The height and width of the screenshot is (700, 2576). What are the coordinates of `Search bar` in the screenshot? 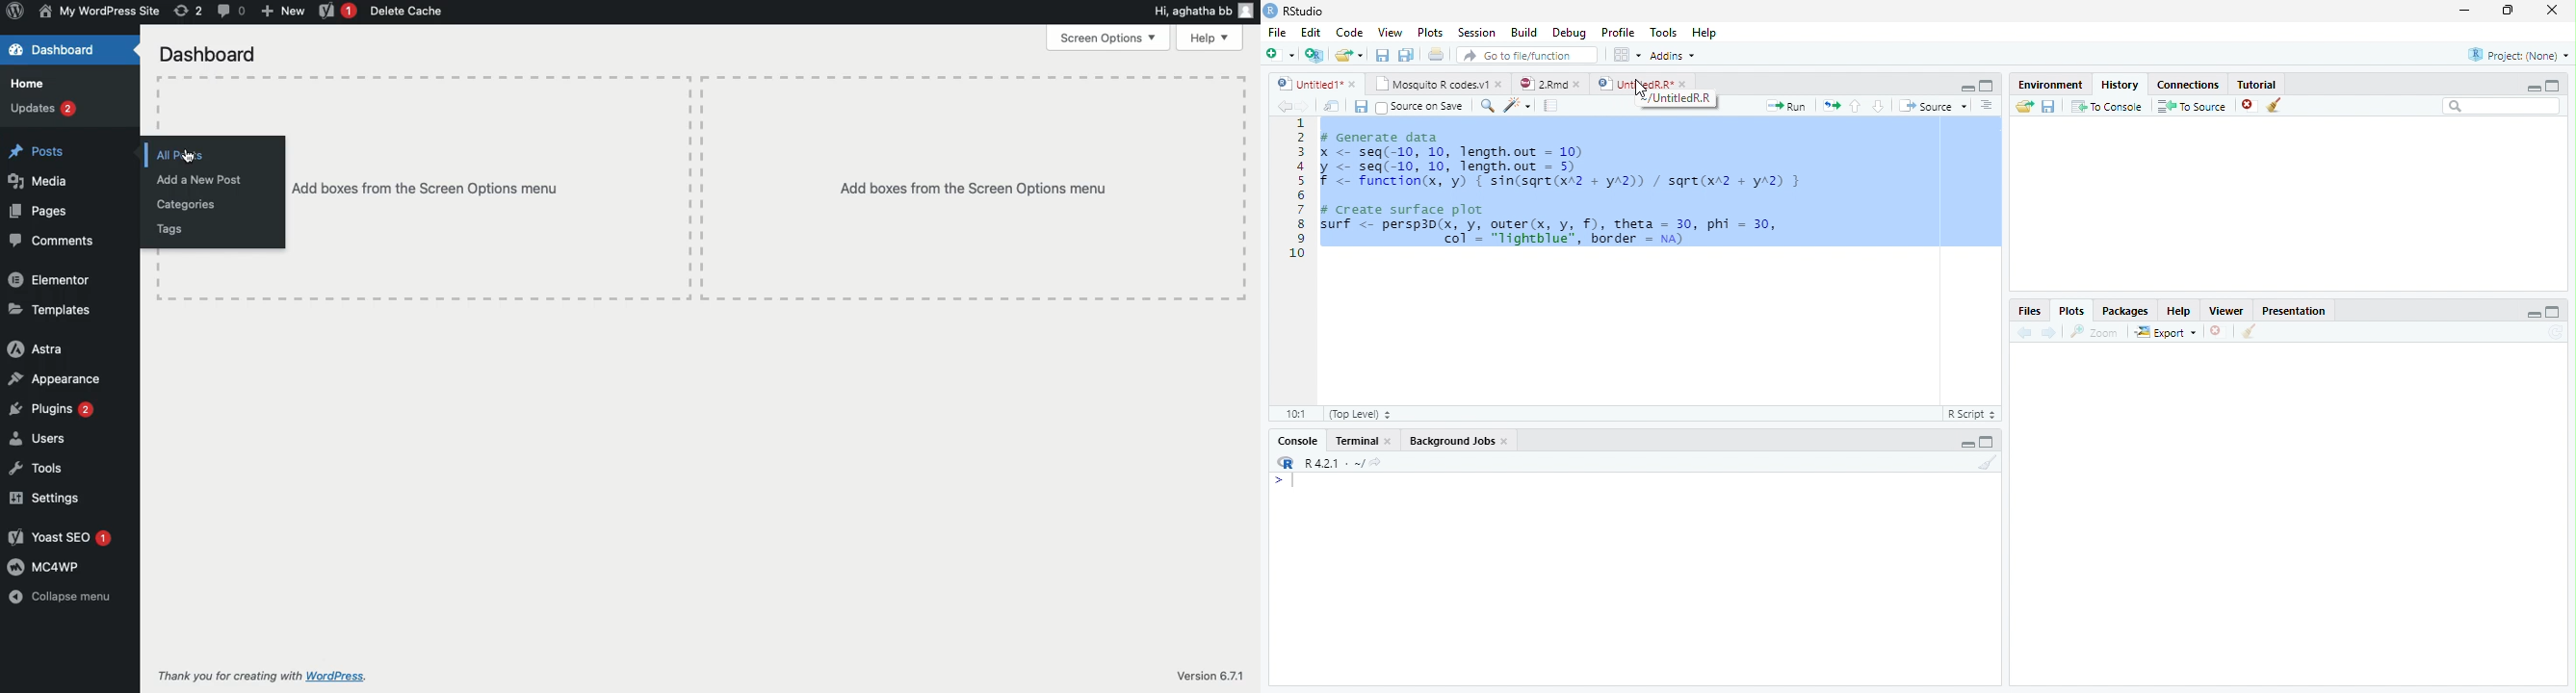 It's located at (2501, 106).